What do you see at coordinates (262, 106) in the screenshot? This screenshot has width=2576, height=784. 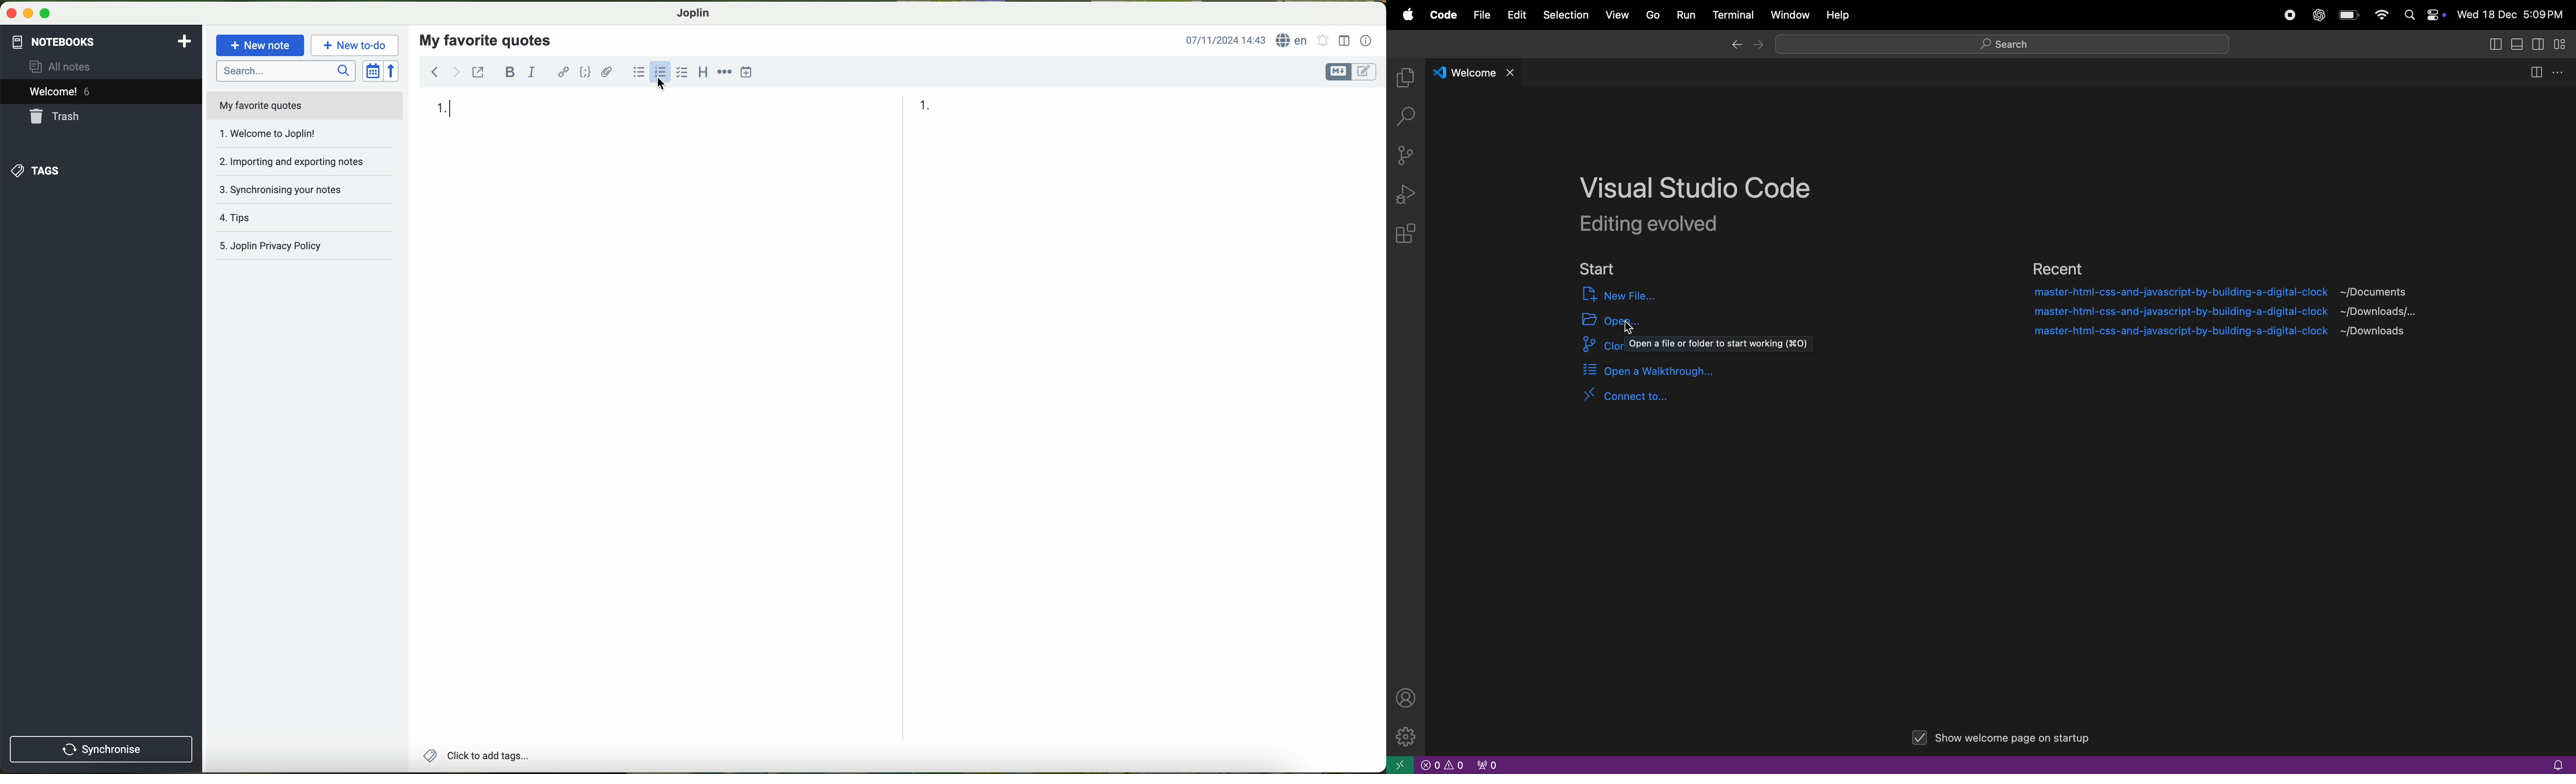 I see `my favorite quotes file` at bounding box center [262, 106].